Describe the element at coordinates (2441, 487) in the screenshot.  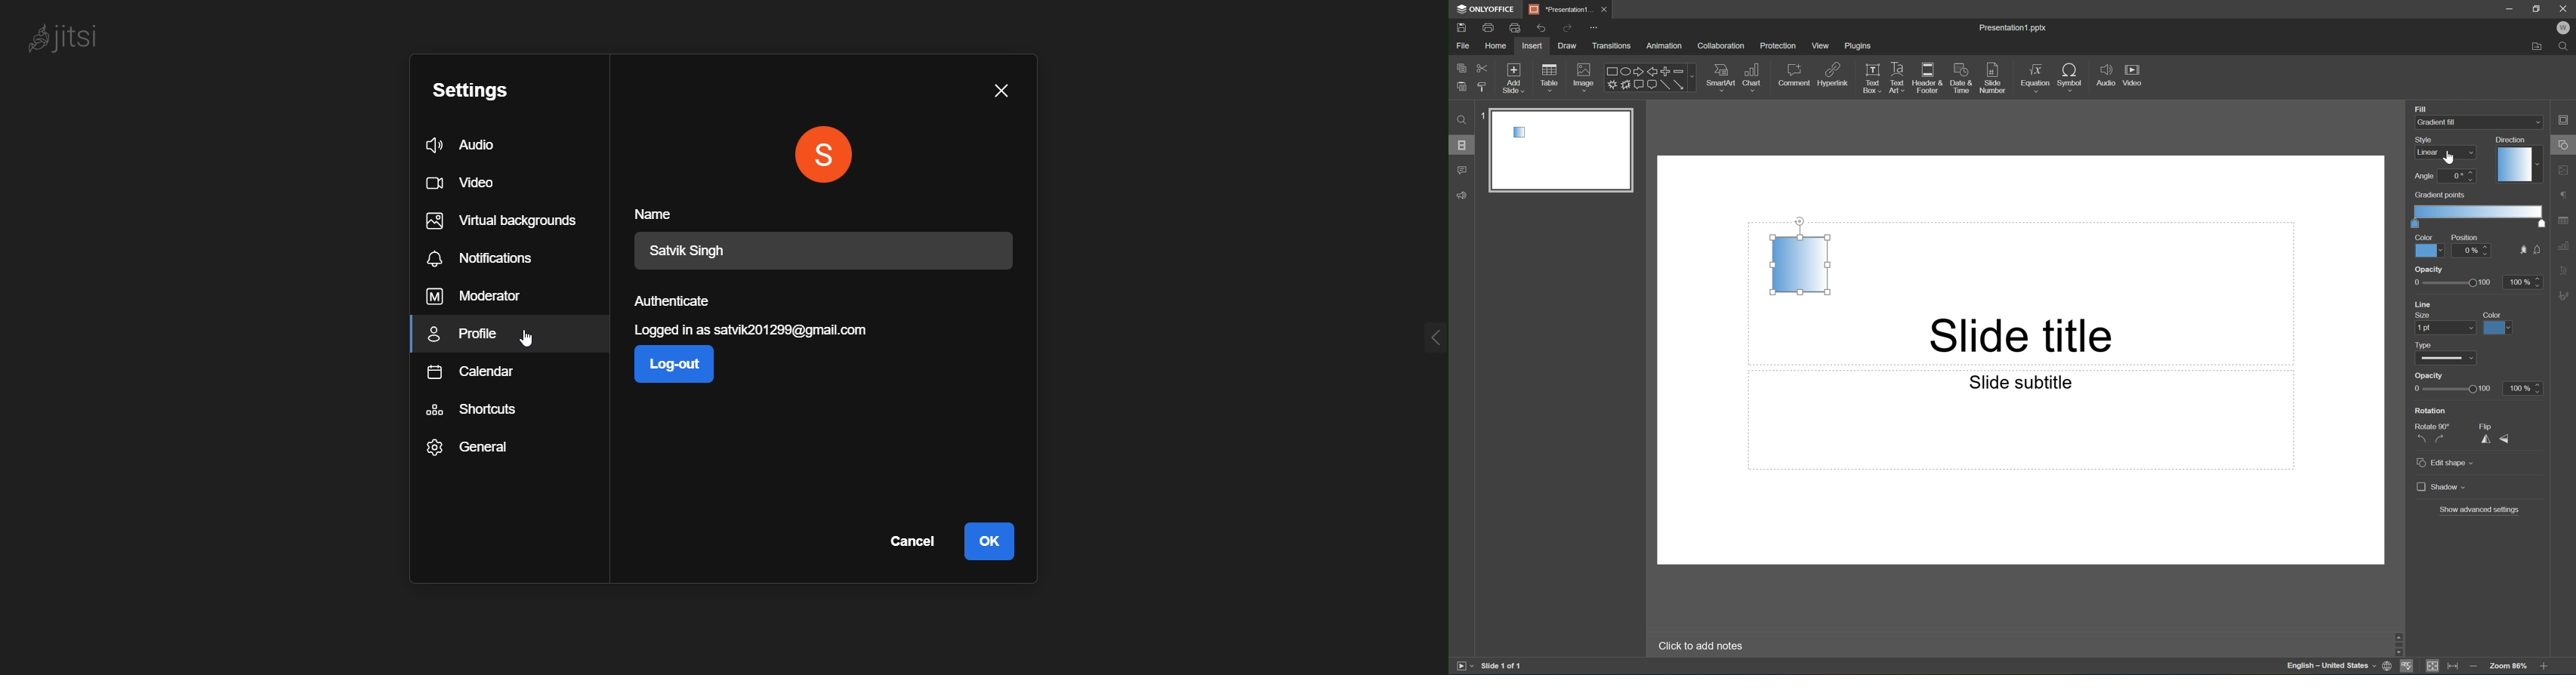
I see `Shadow` at that location.